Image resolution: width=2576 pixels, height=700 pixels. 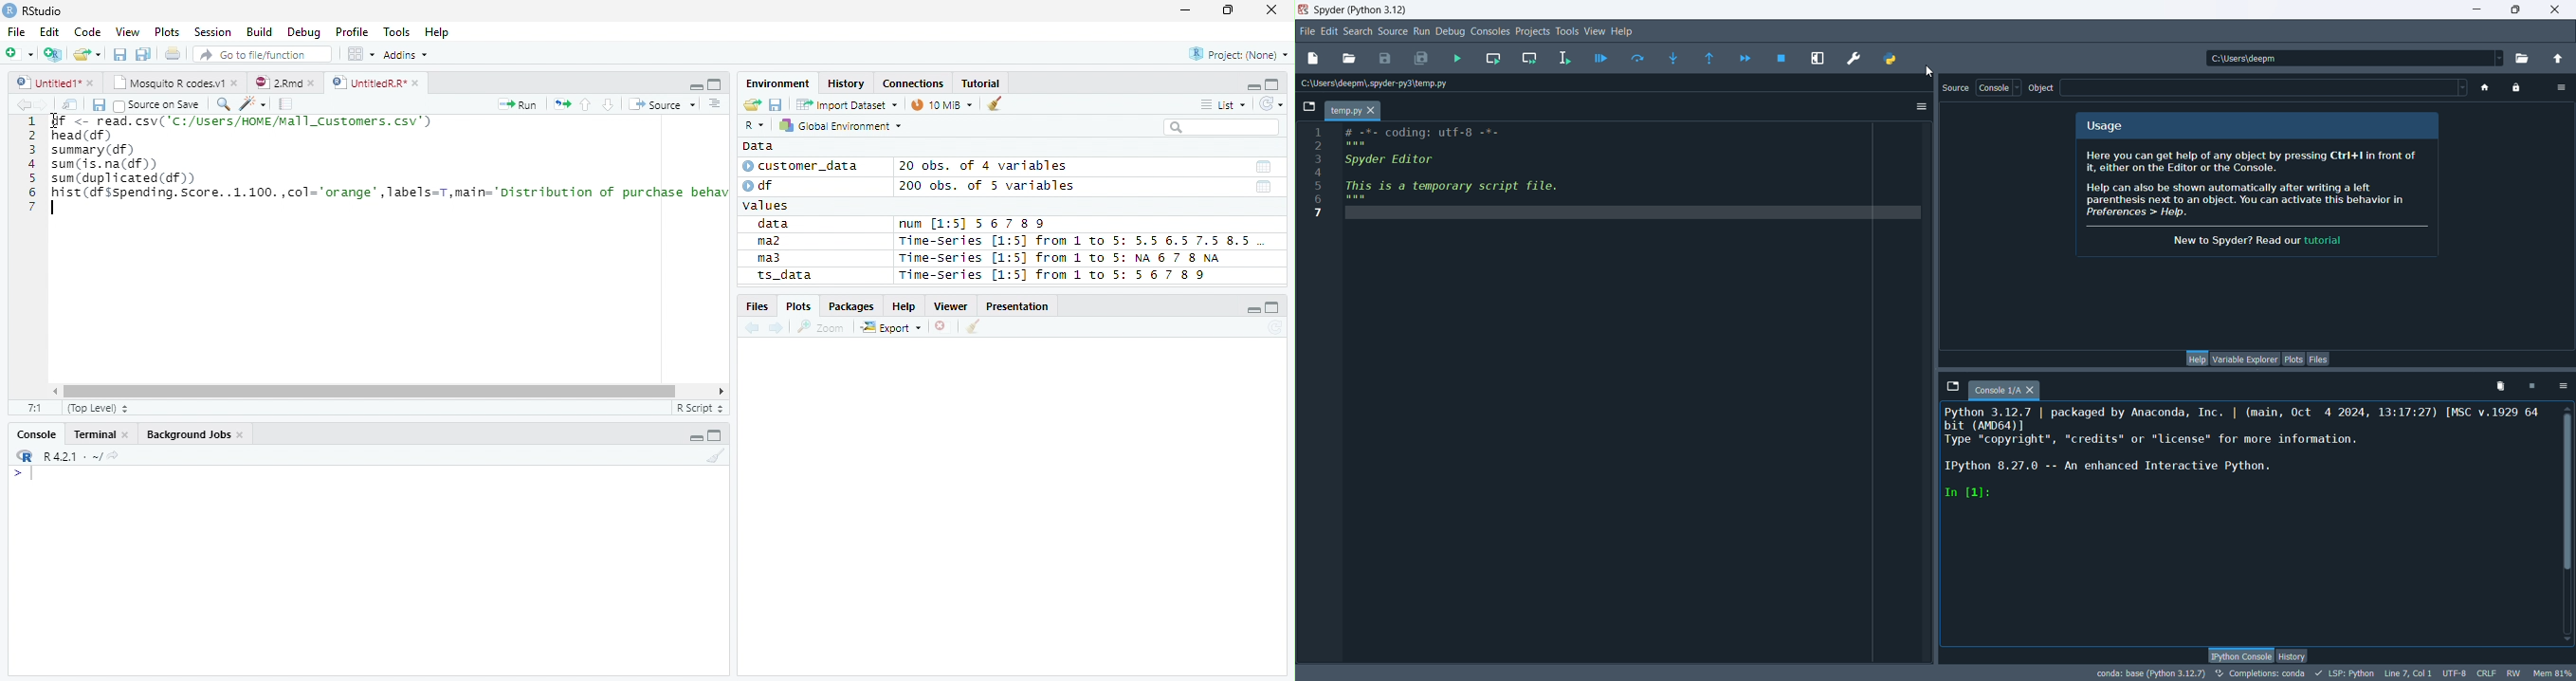 I want to click on UnititledR.R, so click(x=377, y=83).